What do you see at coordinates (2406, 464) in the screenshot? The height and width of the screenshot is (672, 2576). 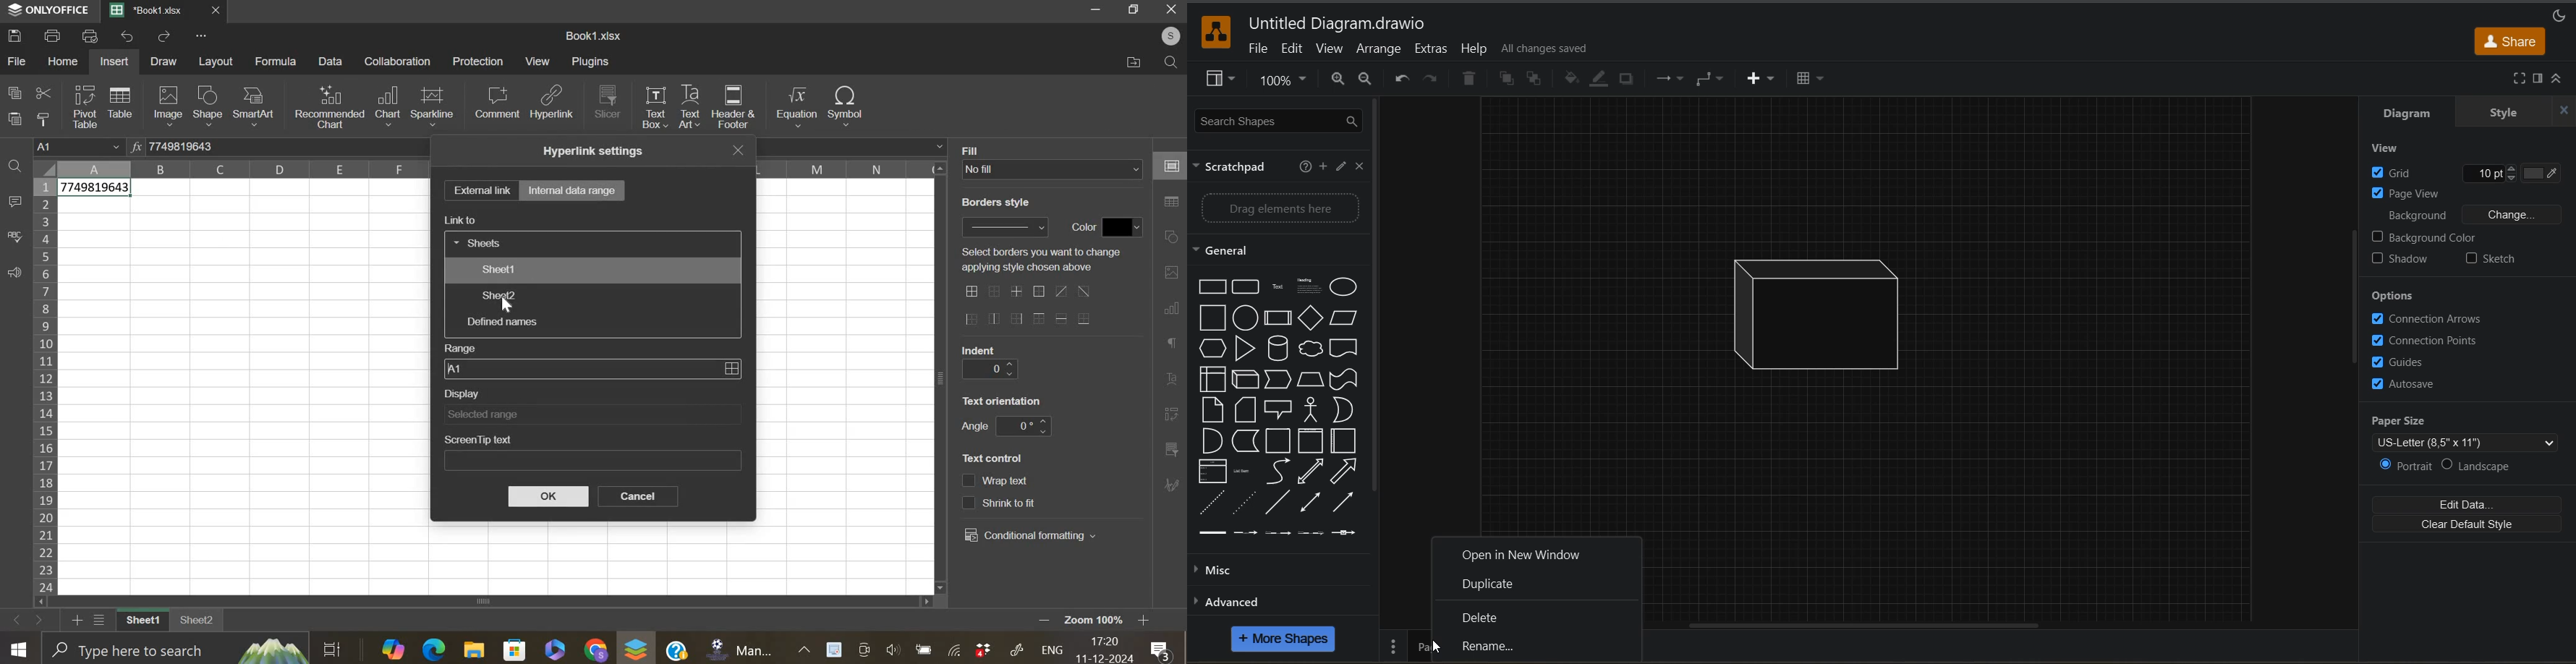 I see `portrait` at bounding box center [2406, 464].